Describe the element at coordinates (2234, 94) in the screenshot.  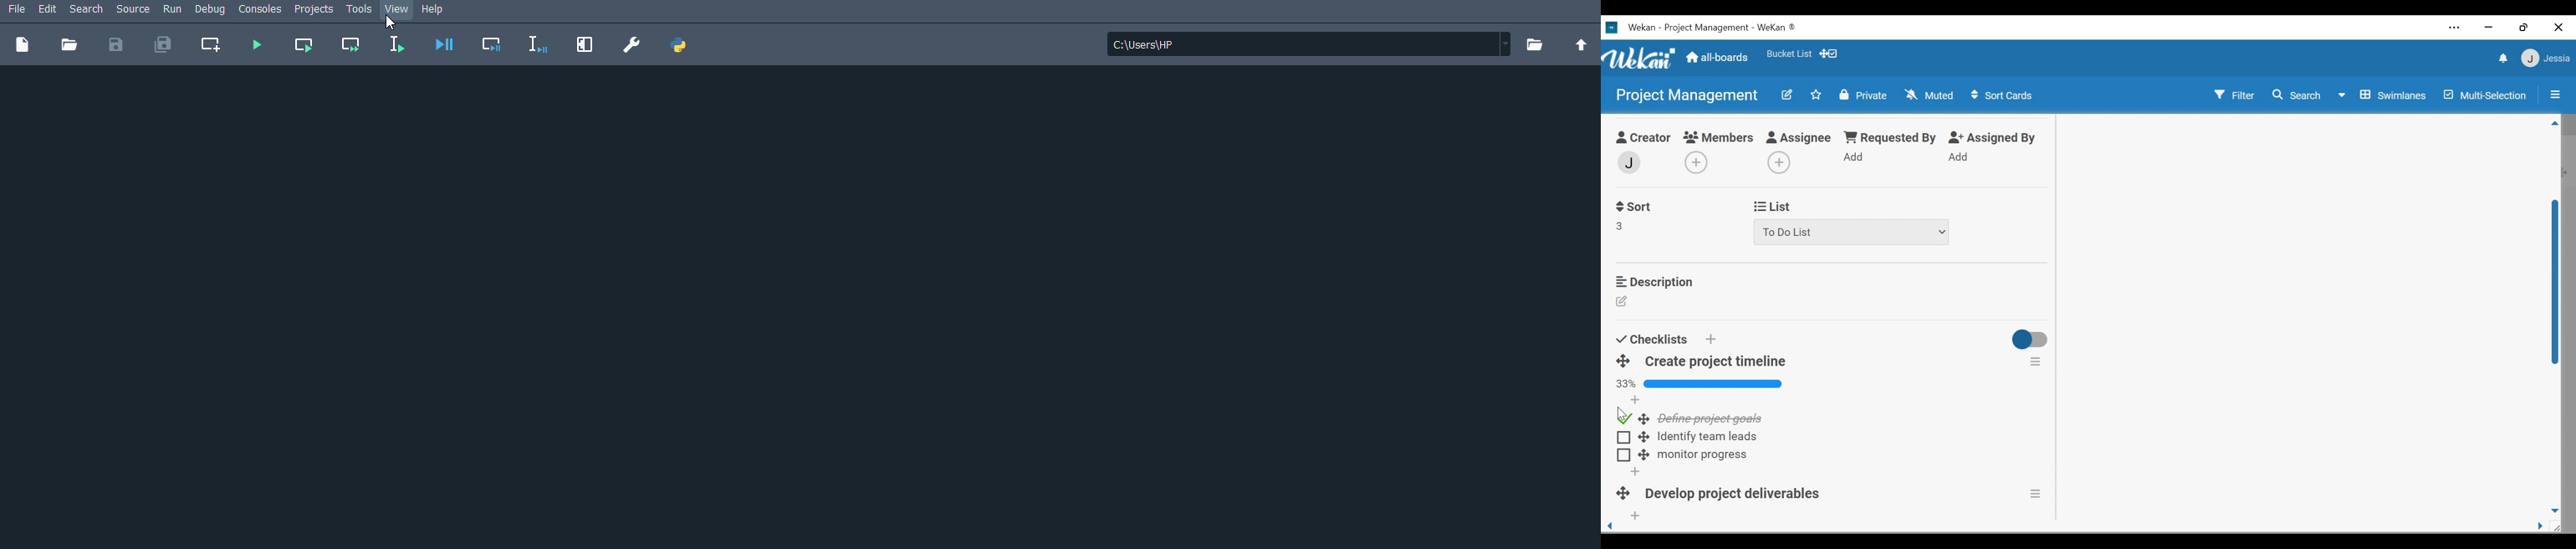
I see `Filter` at that location.